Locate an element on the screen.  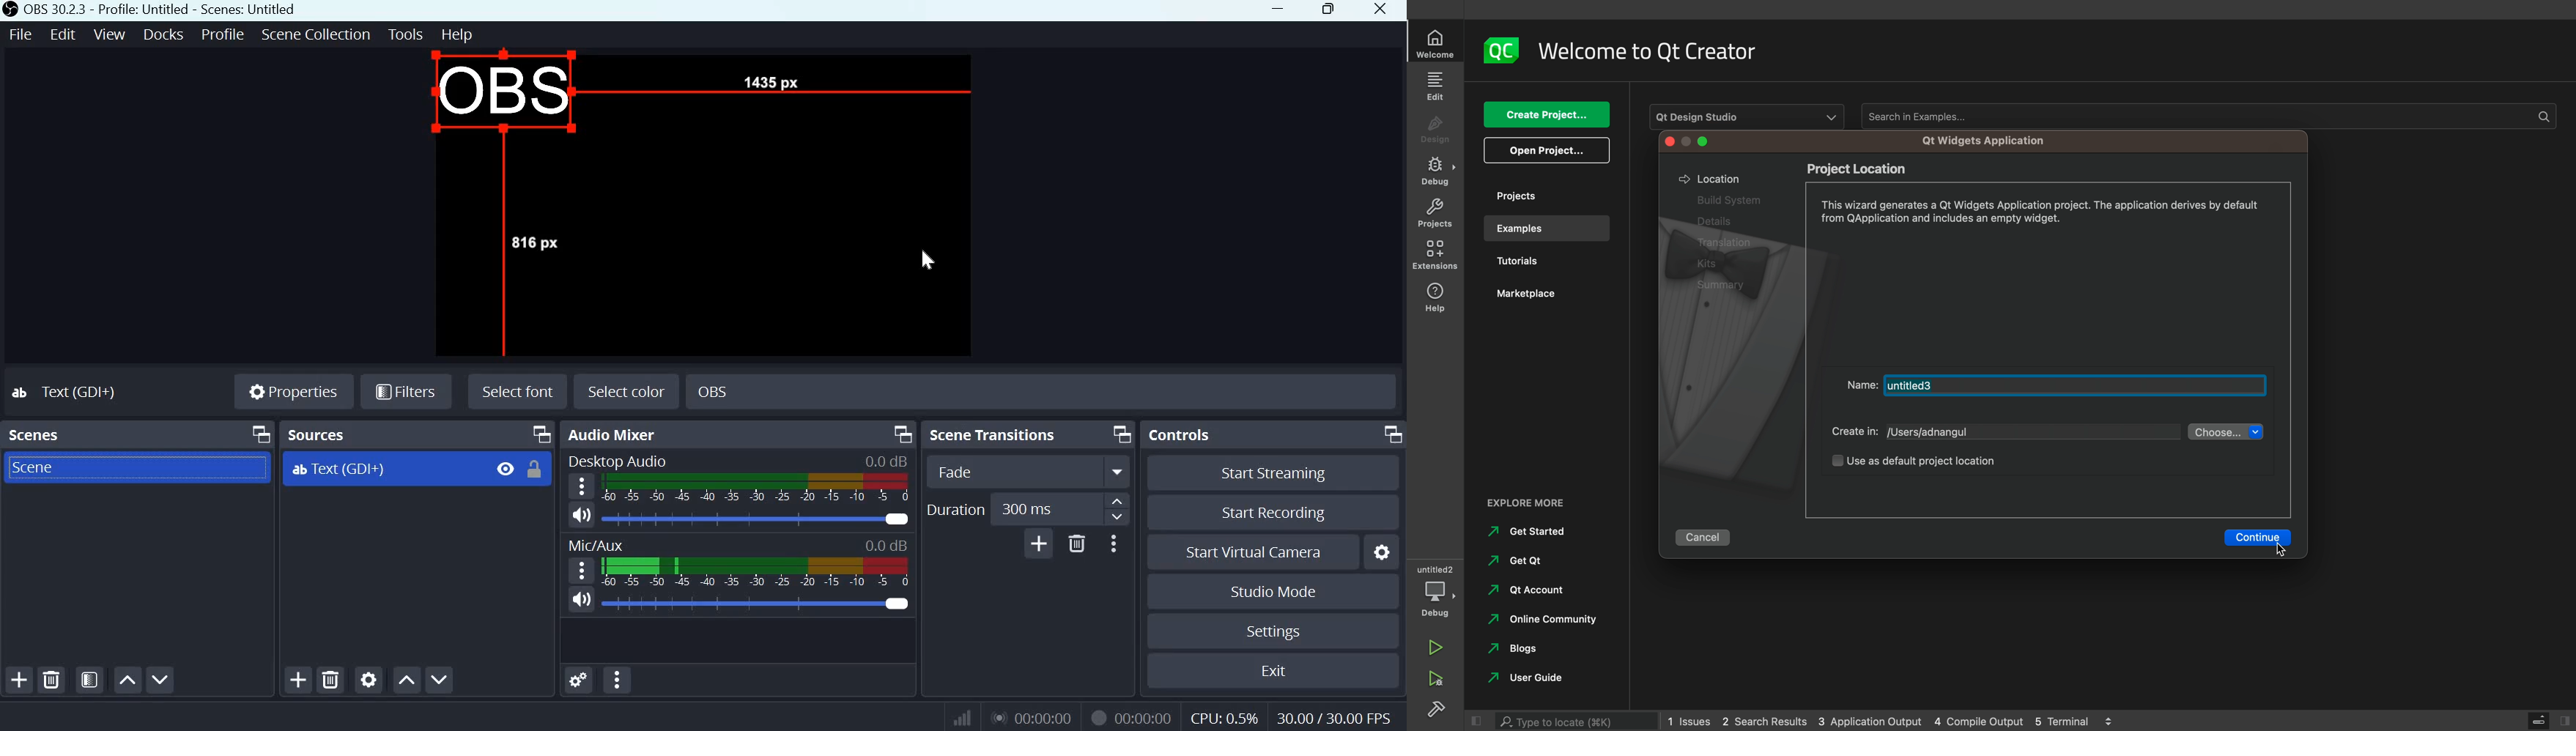
Add Transition is located at coordinates (1039, 543).